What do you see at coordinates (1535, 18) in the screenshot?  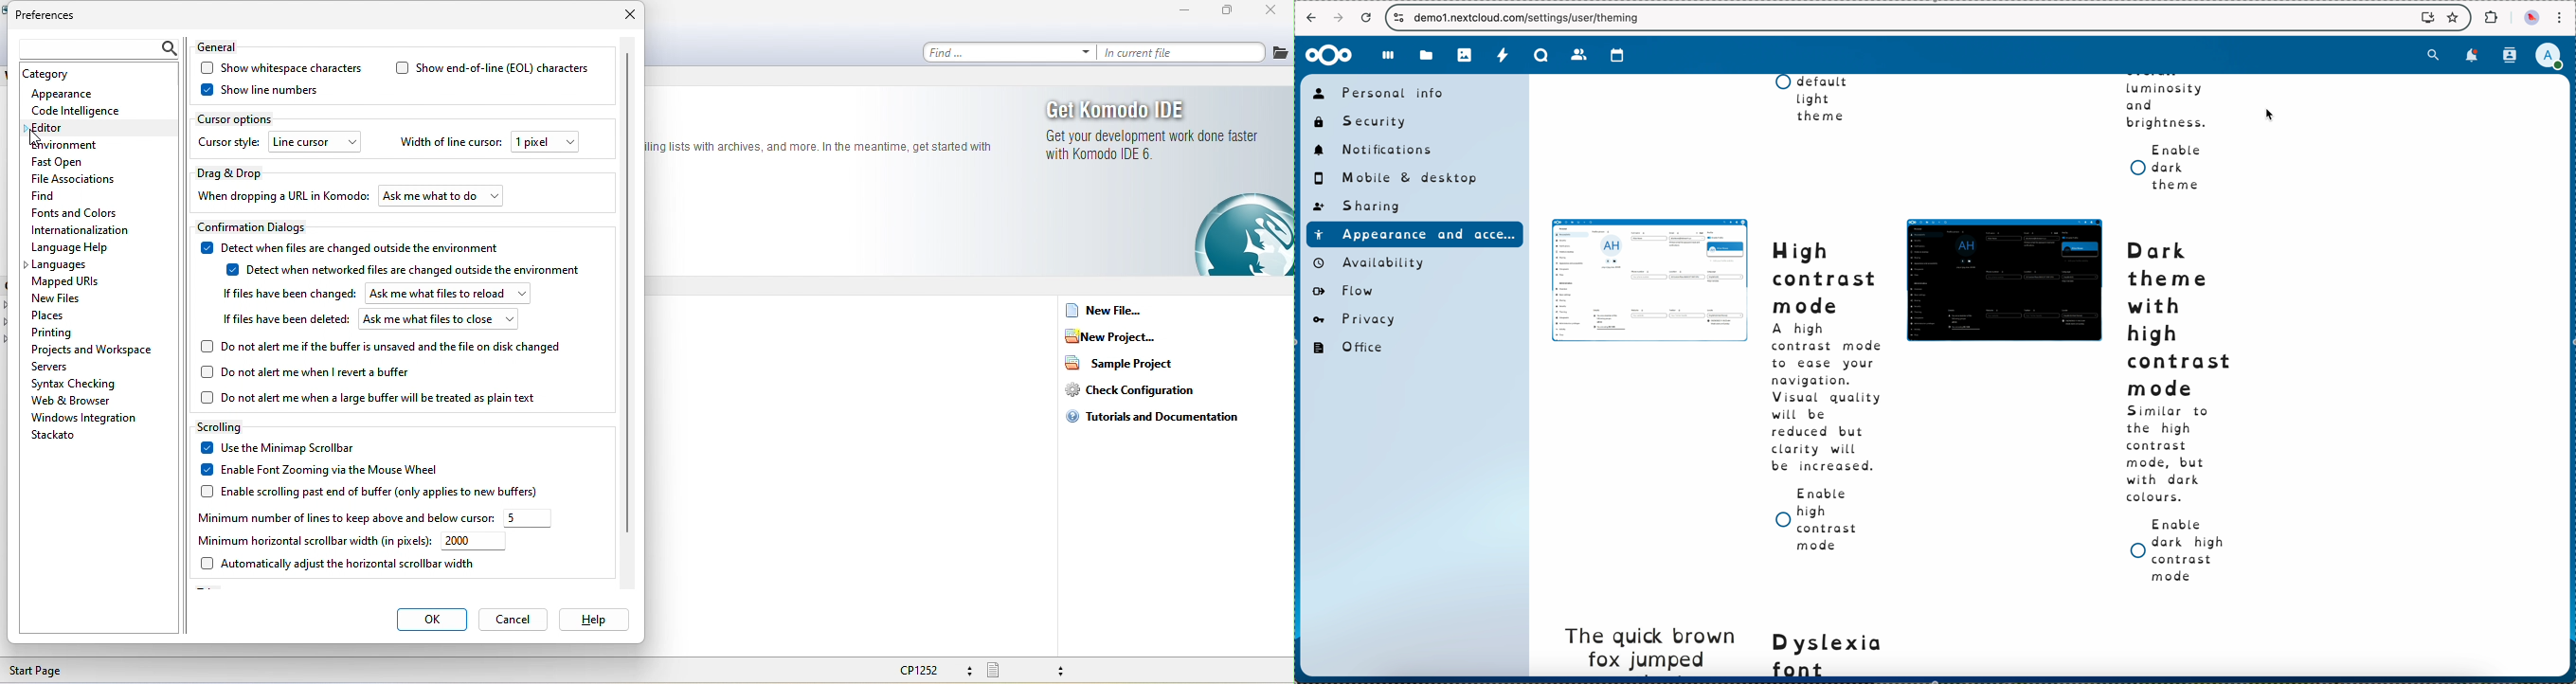 I see `URL` at bounding box center [1535, 18].